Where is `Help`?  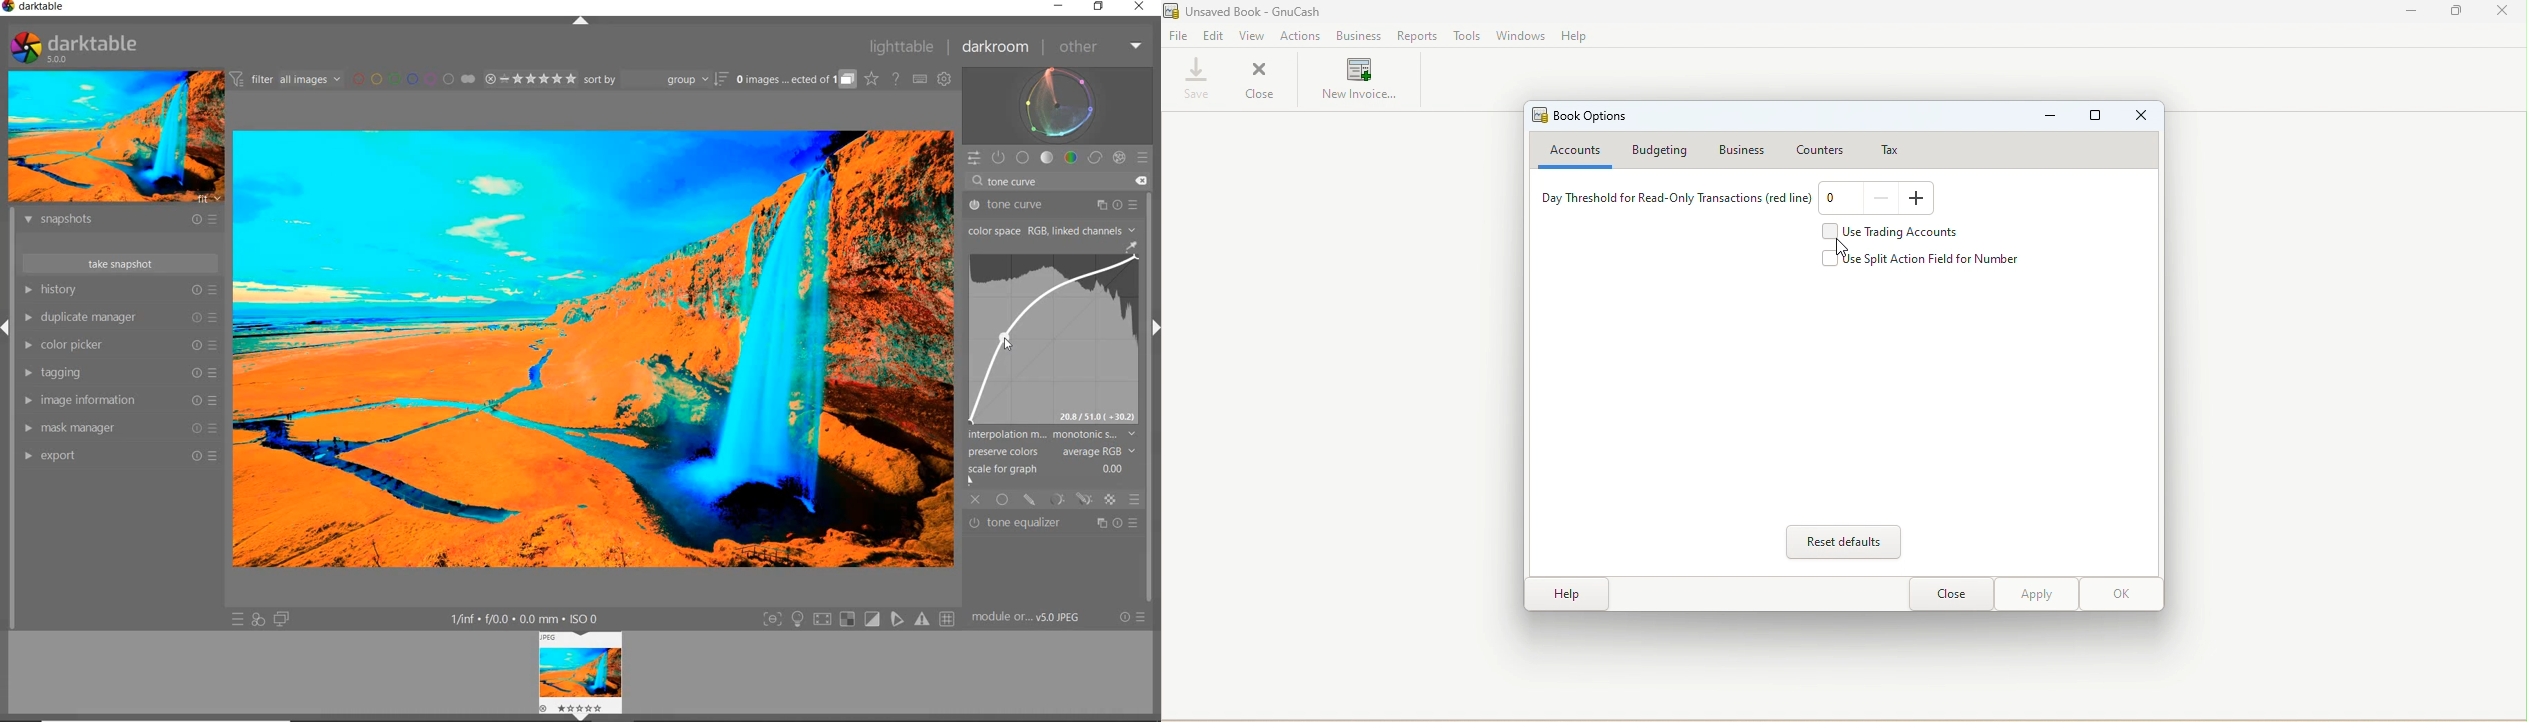 Help is located at coordinates (1564, 595).